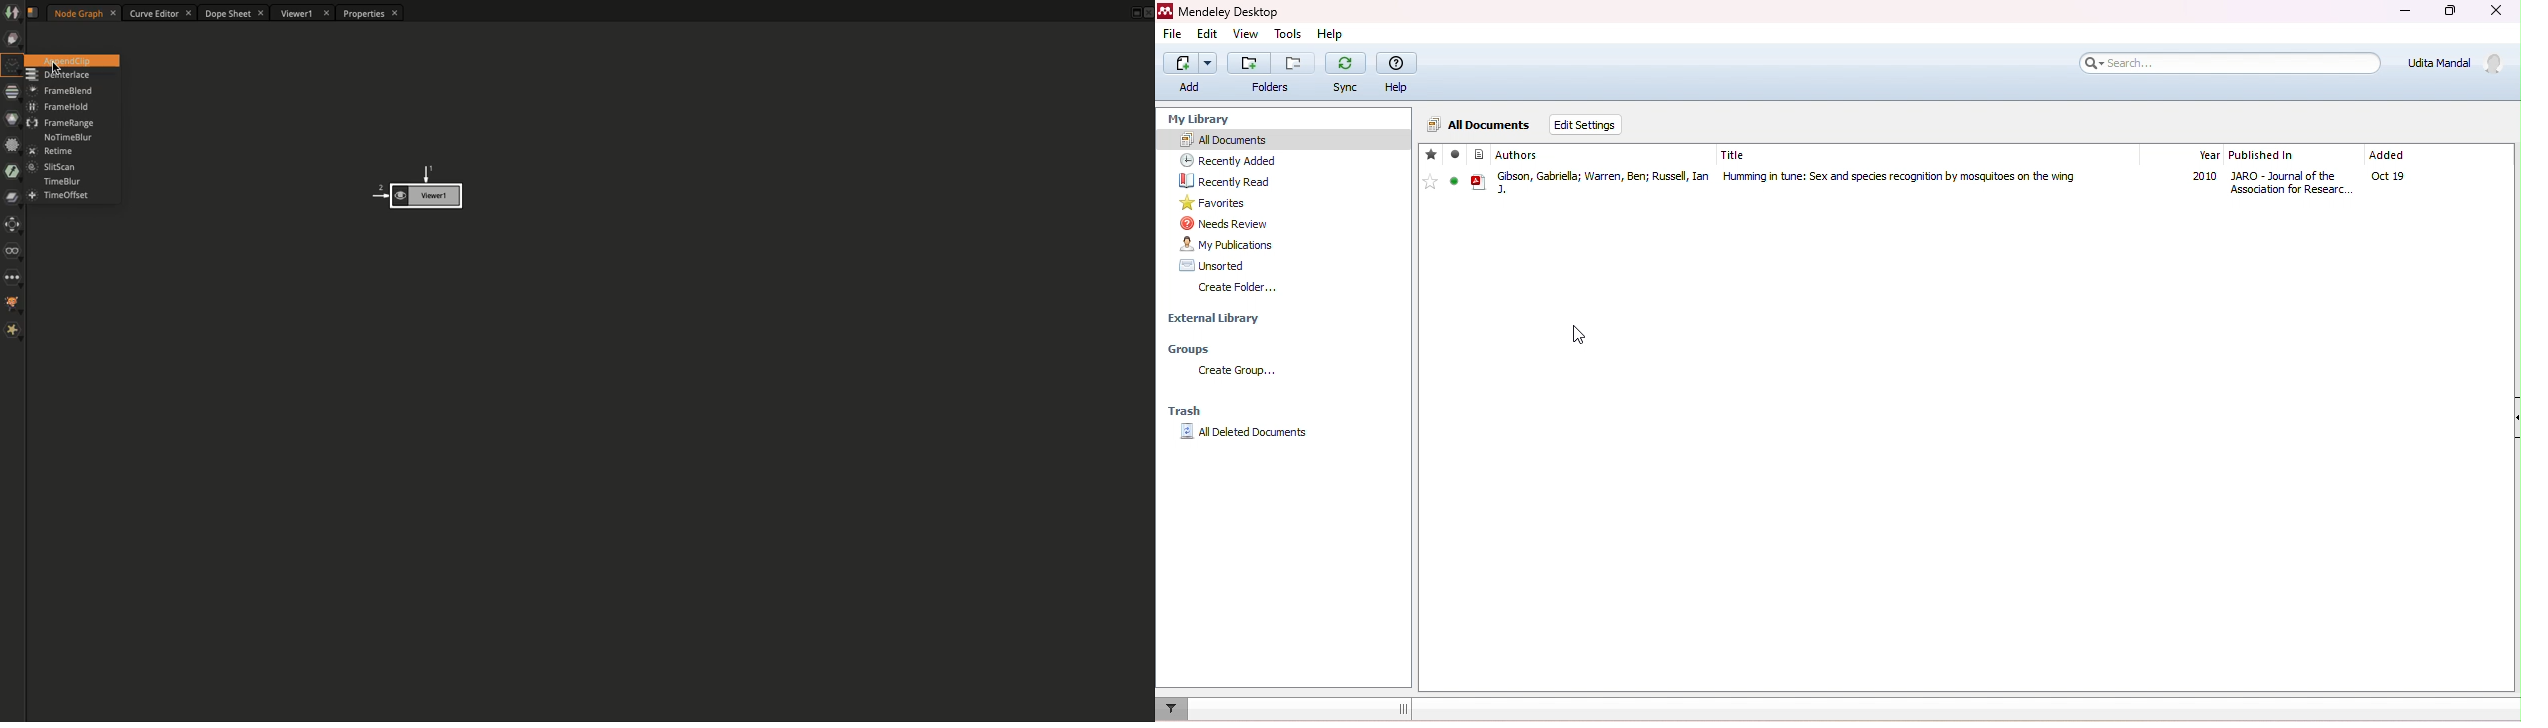 This screenshot has width=2548, height=728. I want to click on Remove folder, so click(1292, 63).